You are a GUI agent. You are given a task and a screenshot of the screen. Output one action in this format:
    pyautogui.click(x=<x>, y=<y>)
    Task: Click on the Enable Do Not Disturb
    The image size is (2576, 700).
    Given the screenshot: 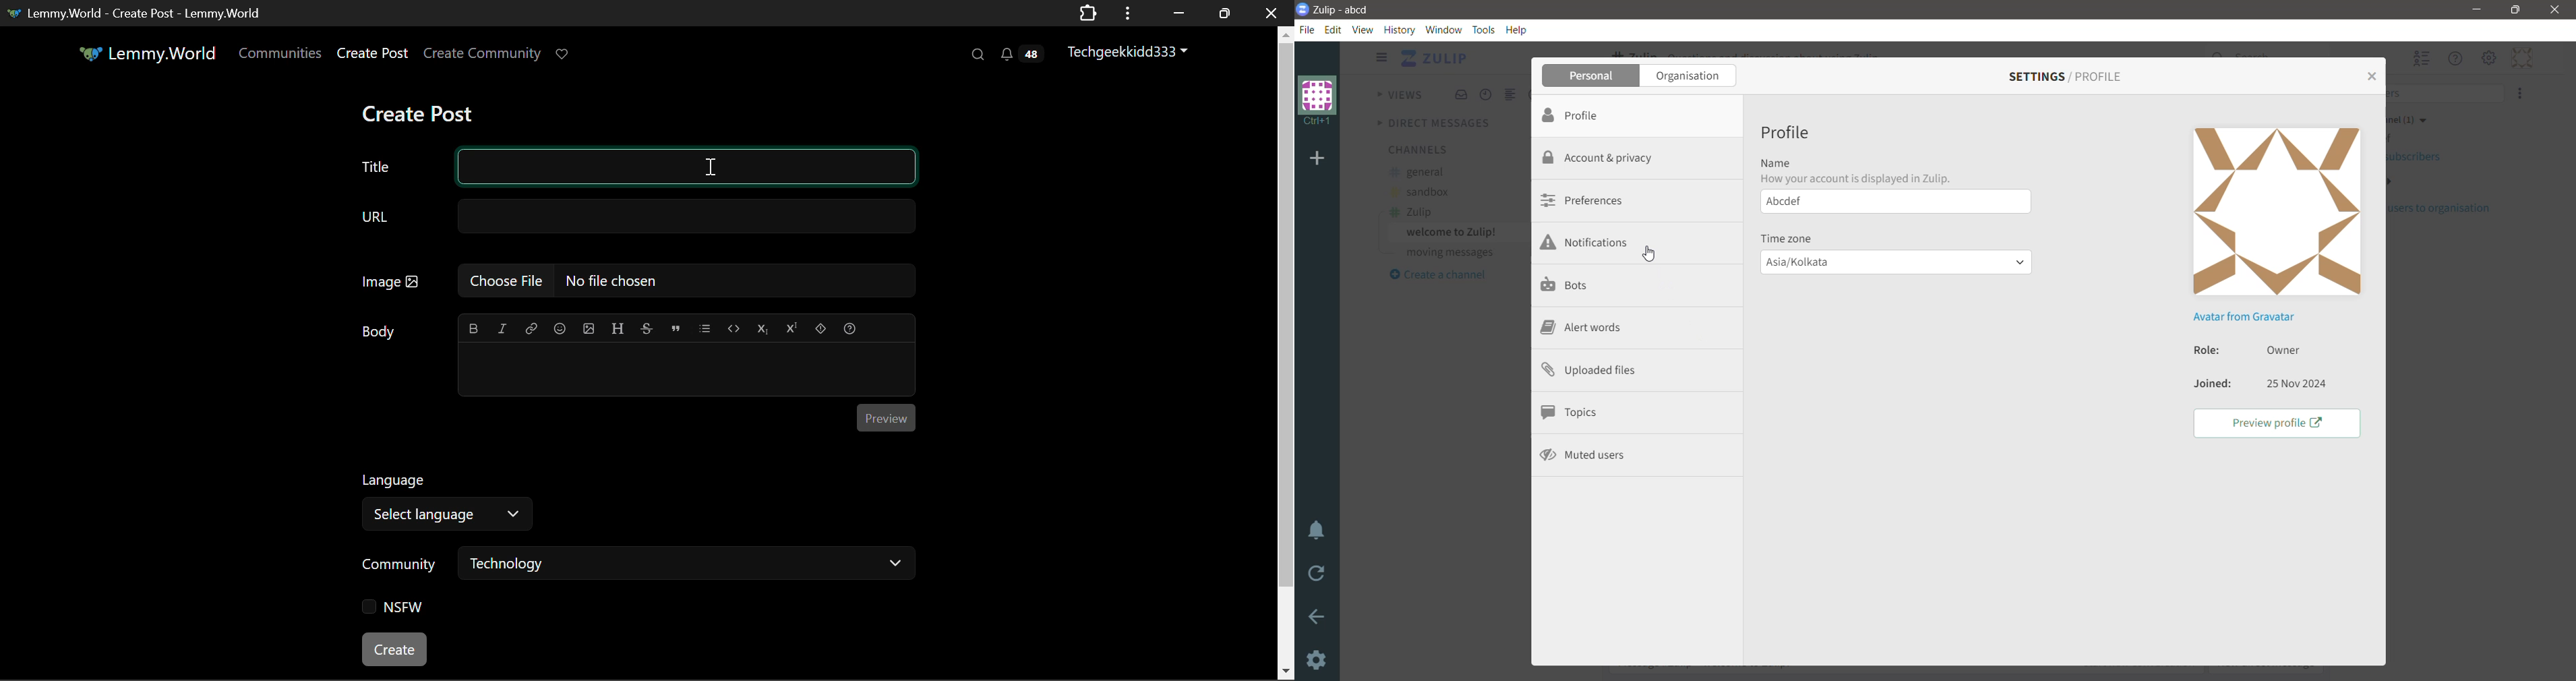 What is the action you would take?
    pyautogui.click(x=1318, y=531)
    